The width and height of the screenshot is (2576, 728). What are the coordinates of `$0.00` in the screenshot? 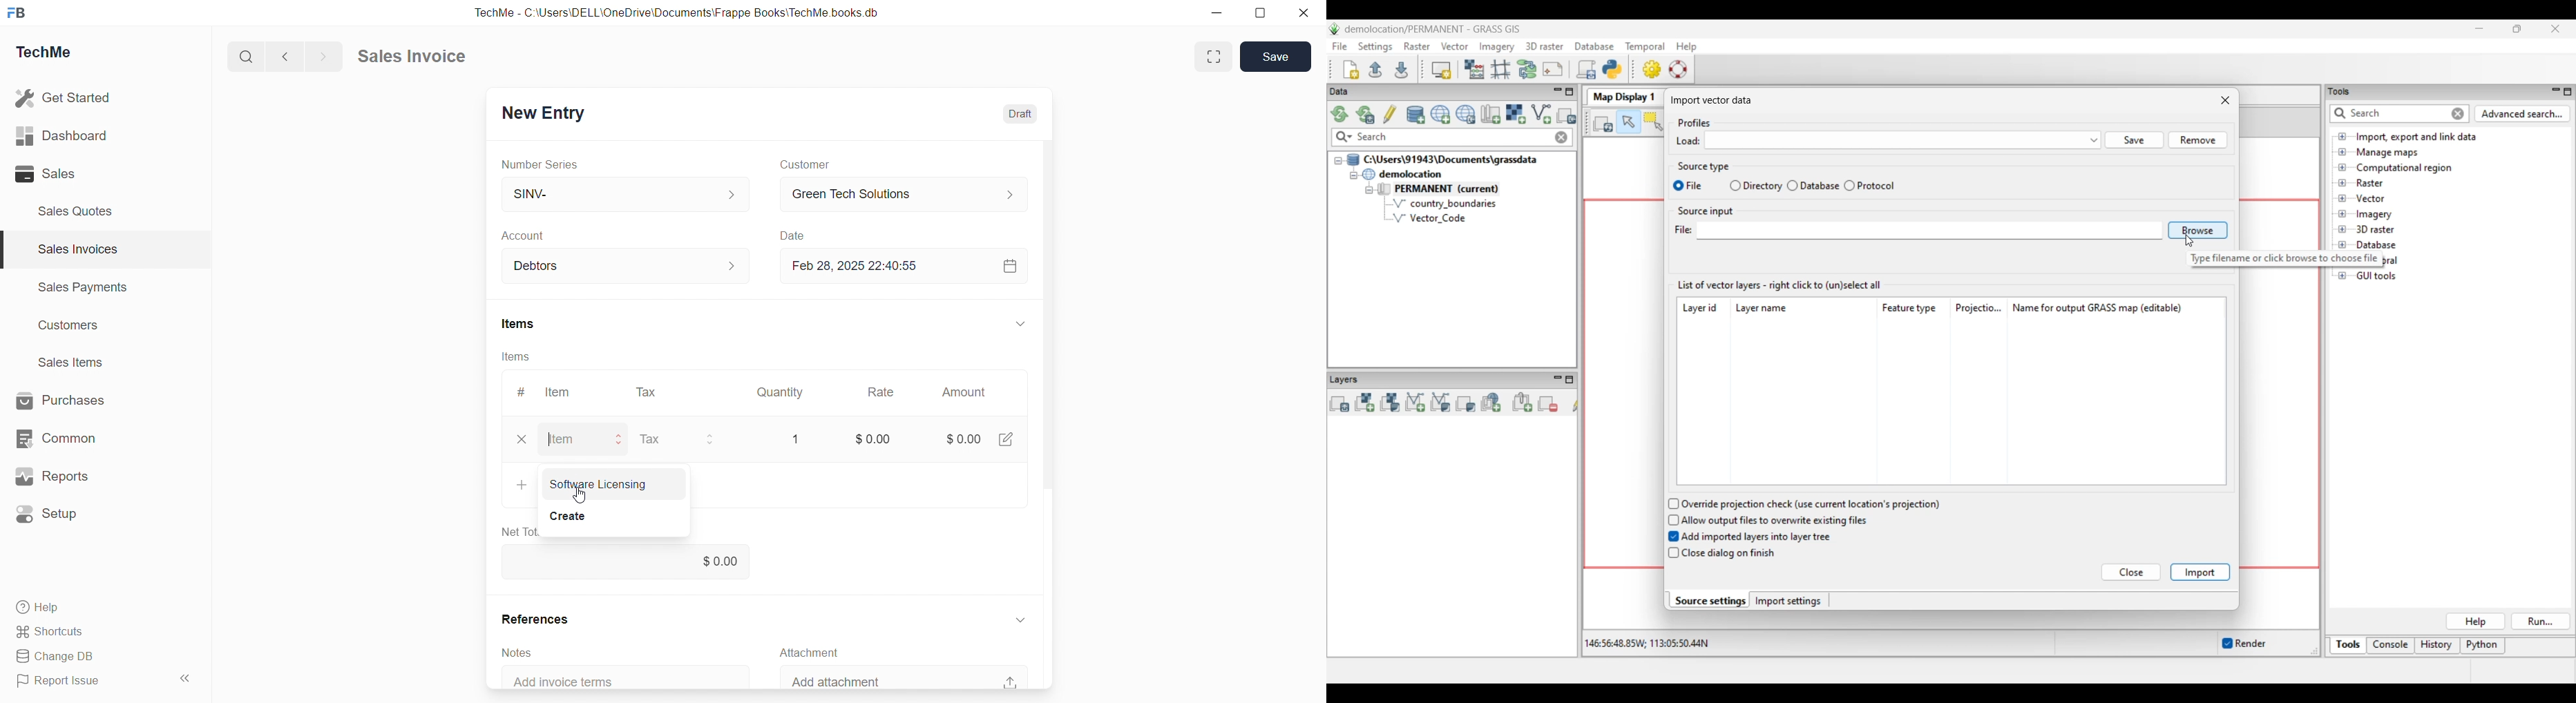 It's located at (627, 560).